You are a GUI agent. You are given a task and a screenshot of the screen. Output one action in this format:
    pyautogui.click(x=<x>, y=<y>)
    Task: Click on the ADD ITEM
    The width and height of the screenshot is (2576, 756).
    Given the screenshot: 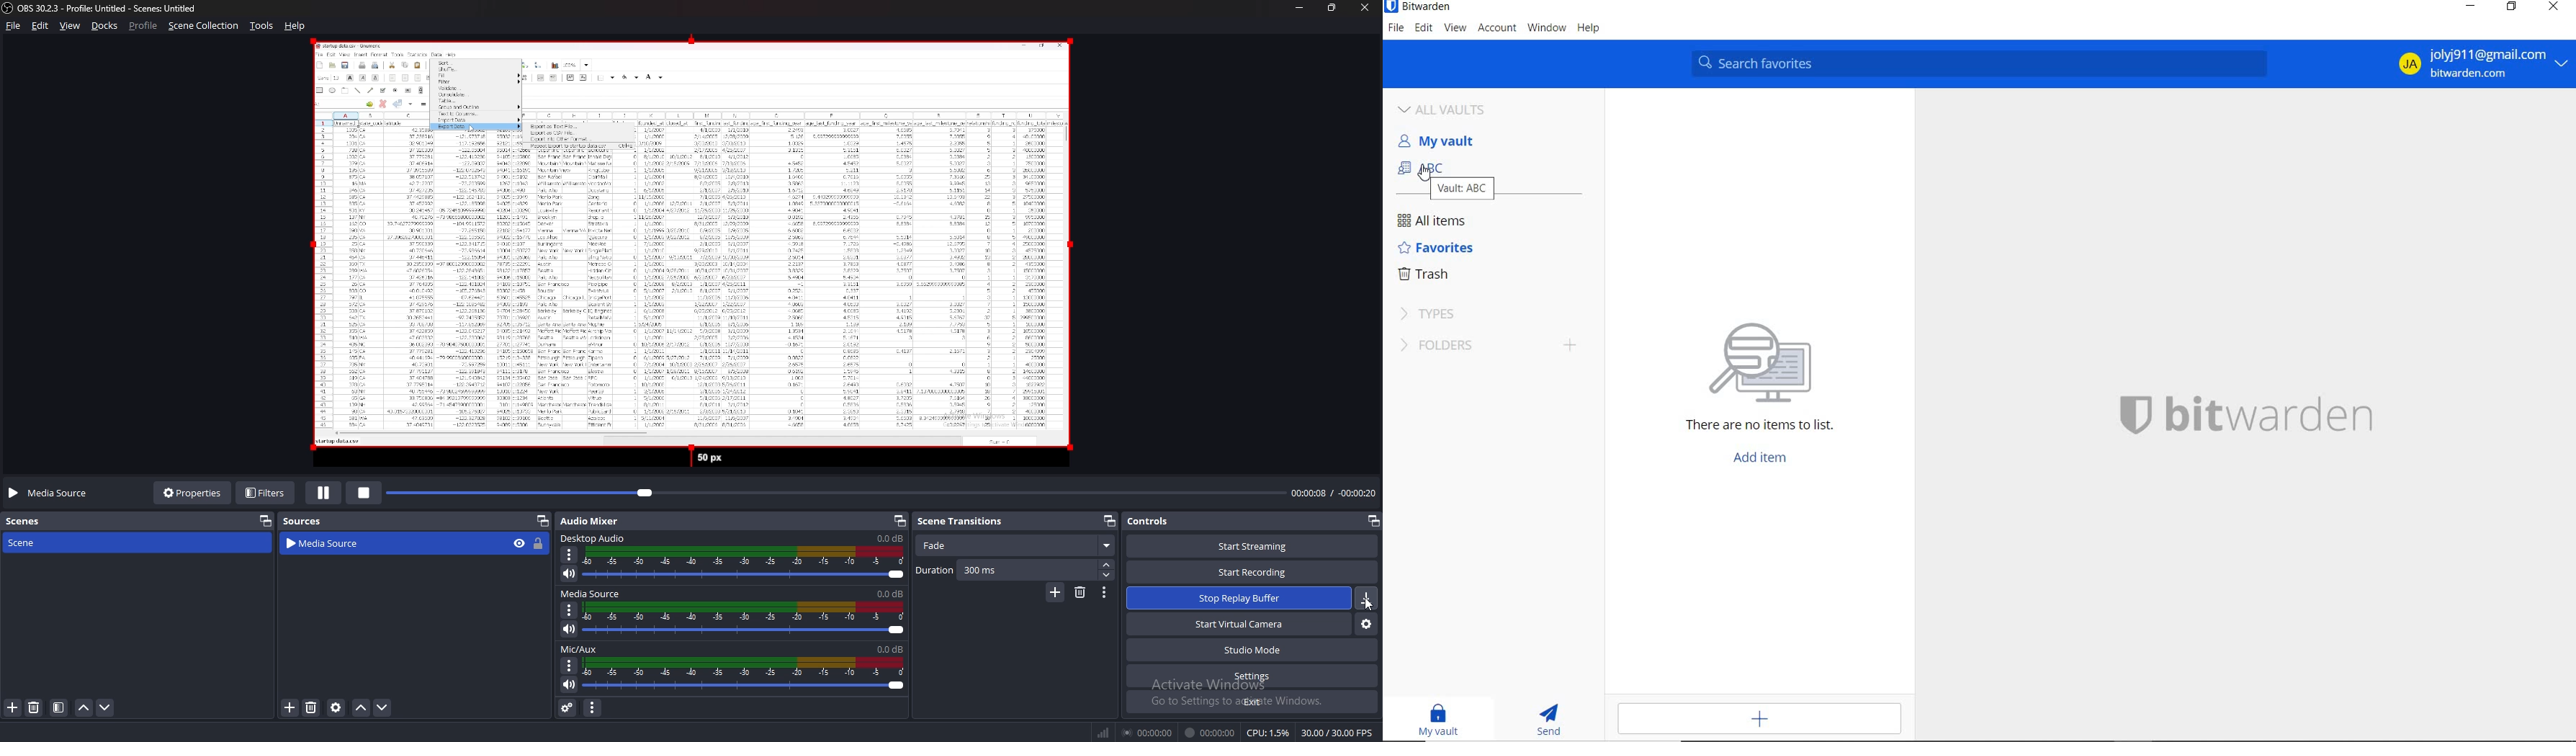 What is the action you would take?
    pyautogui.click(x=1765, y=458)
    